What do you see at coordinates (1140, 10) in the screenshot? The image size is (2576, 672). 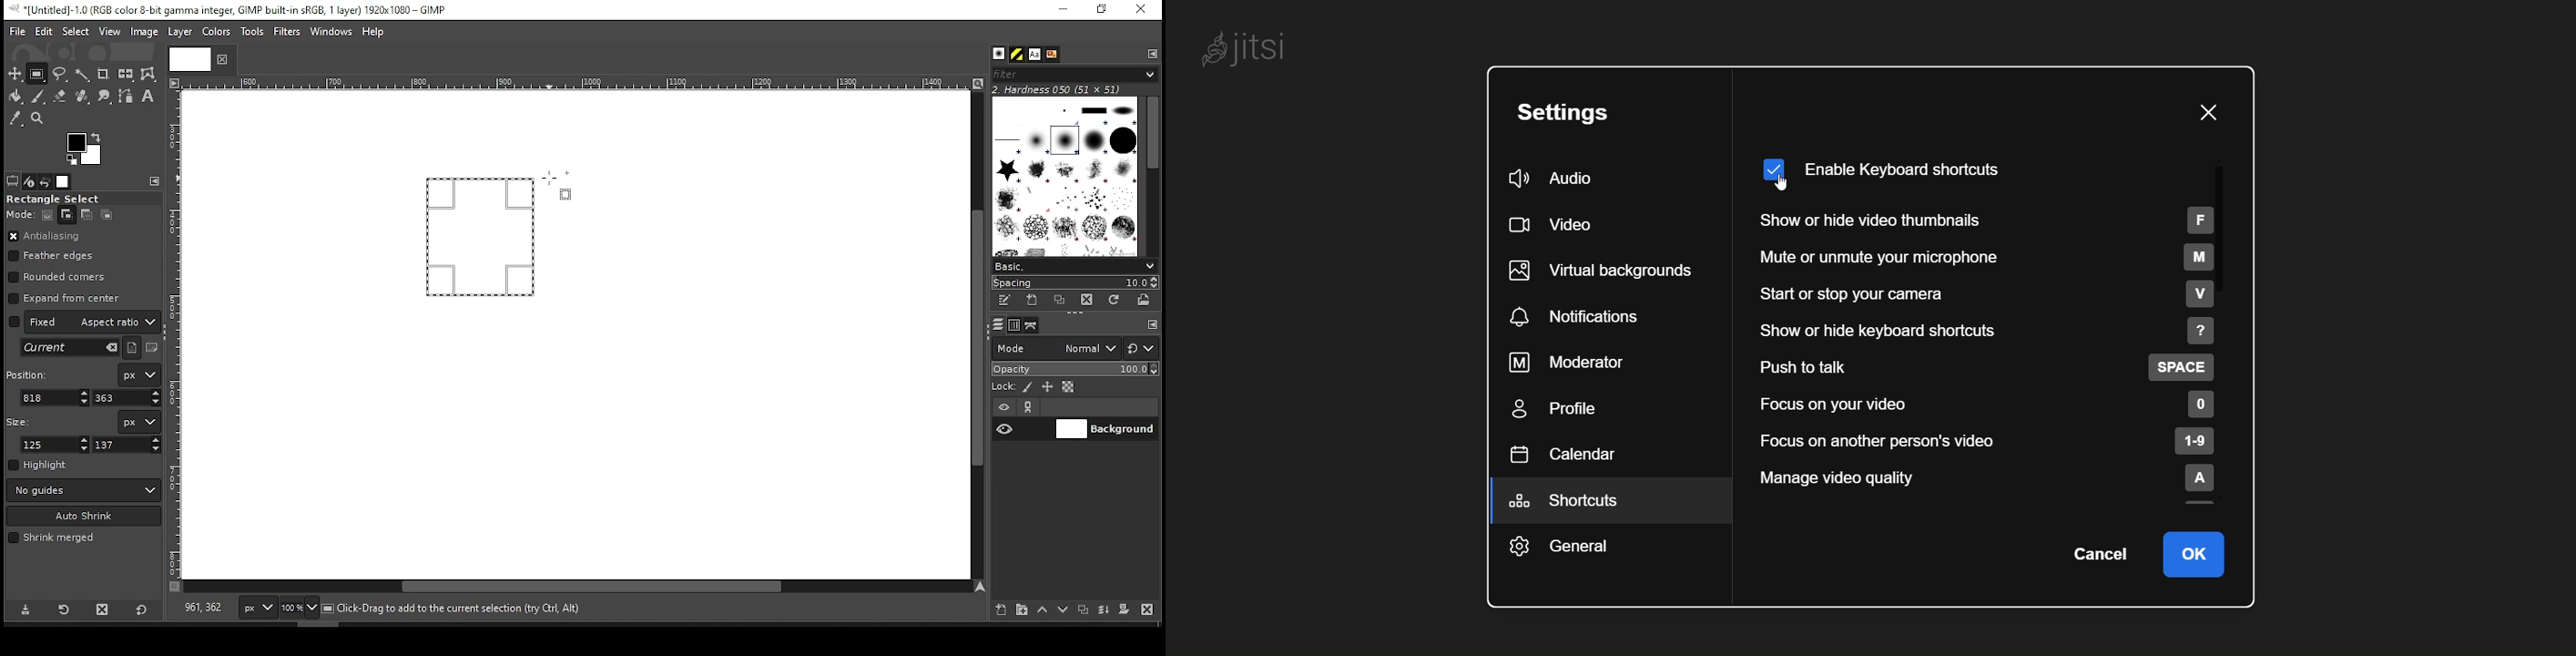 I see `close window` at bounding box center [1140, 10].